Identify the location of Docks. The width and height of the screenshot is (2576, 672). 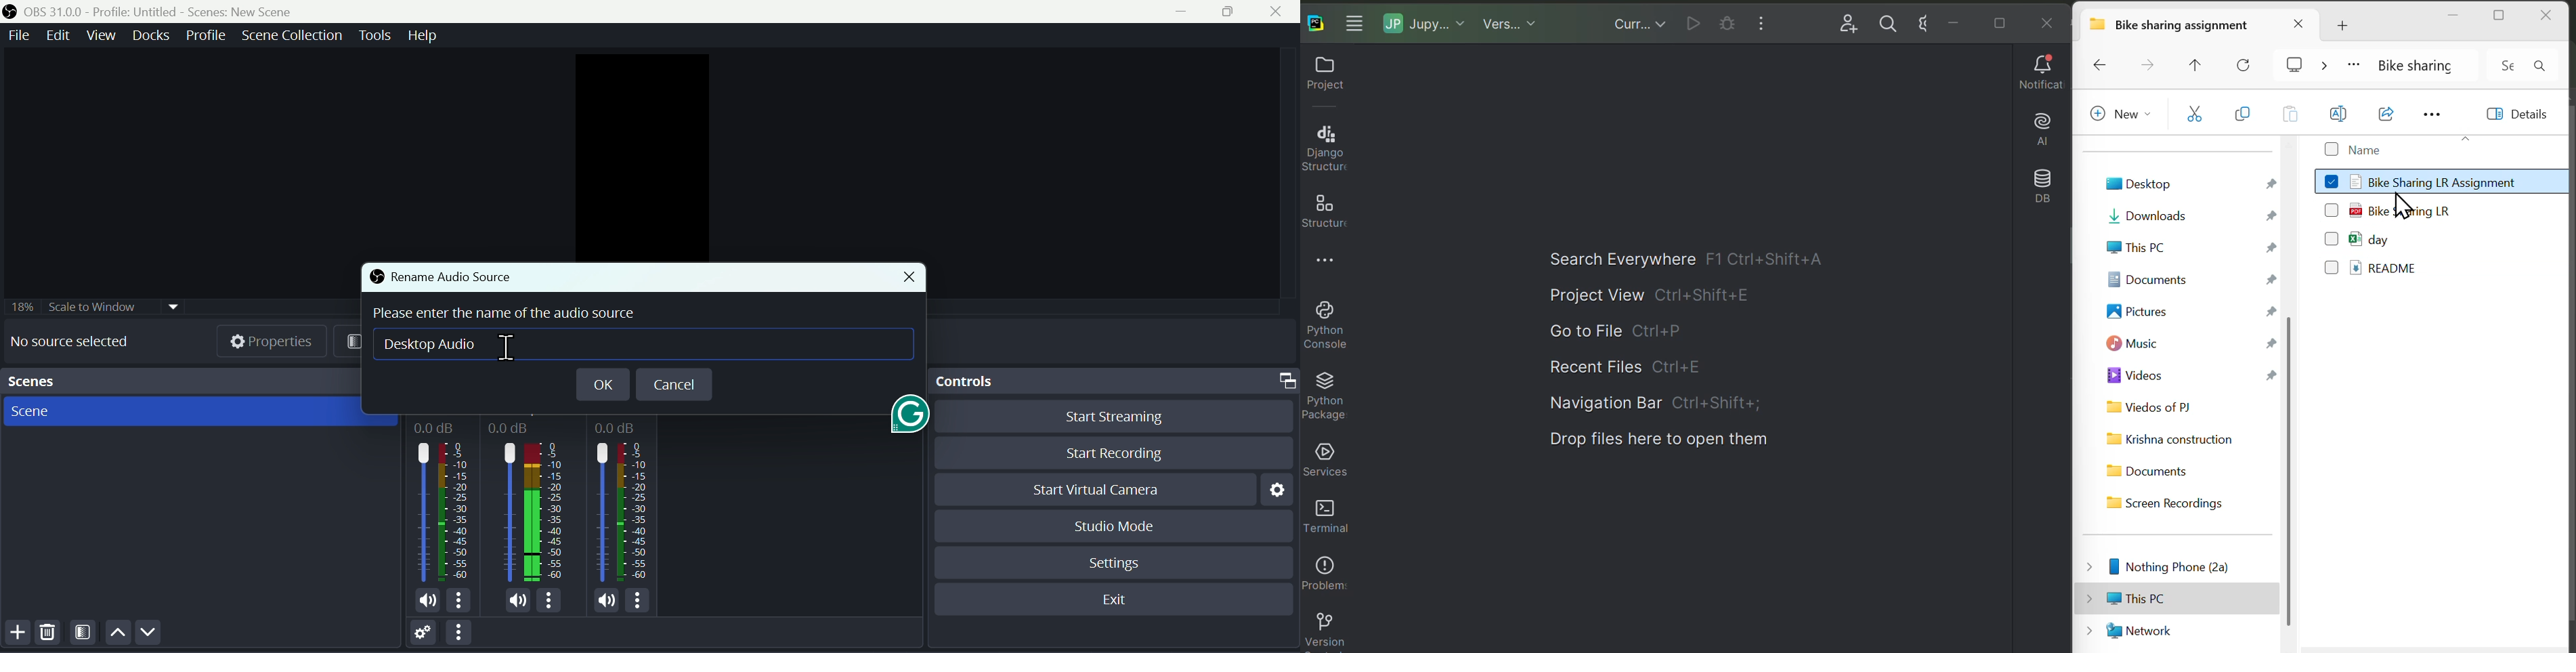
(149, 35).